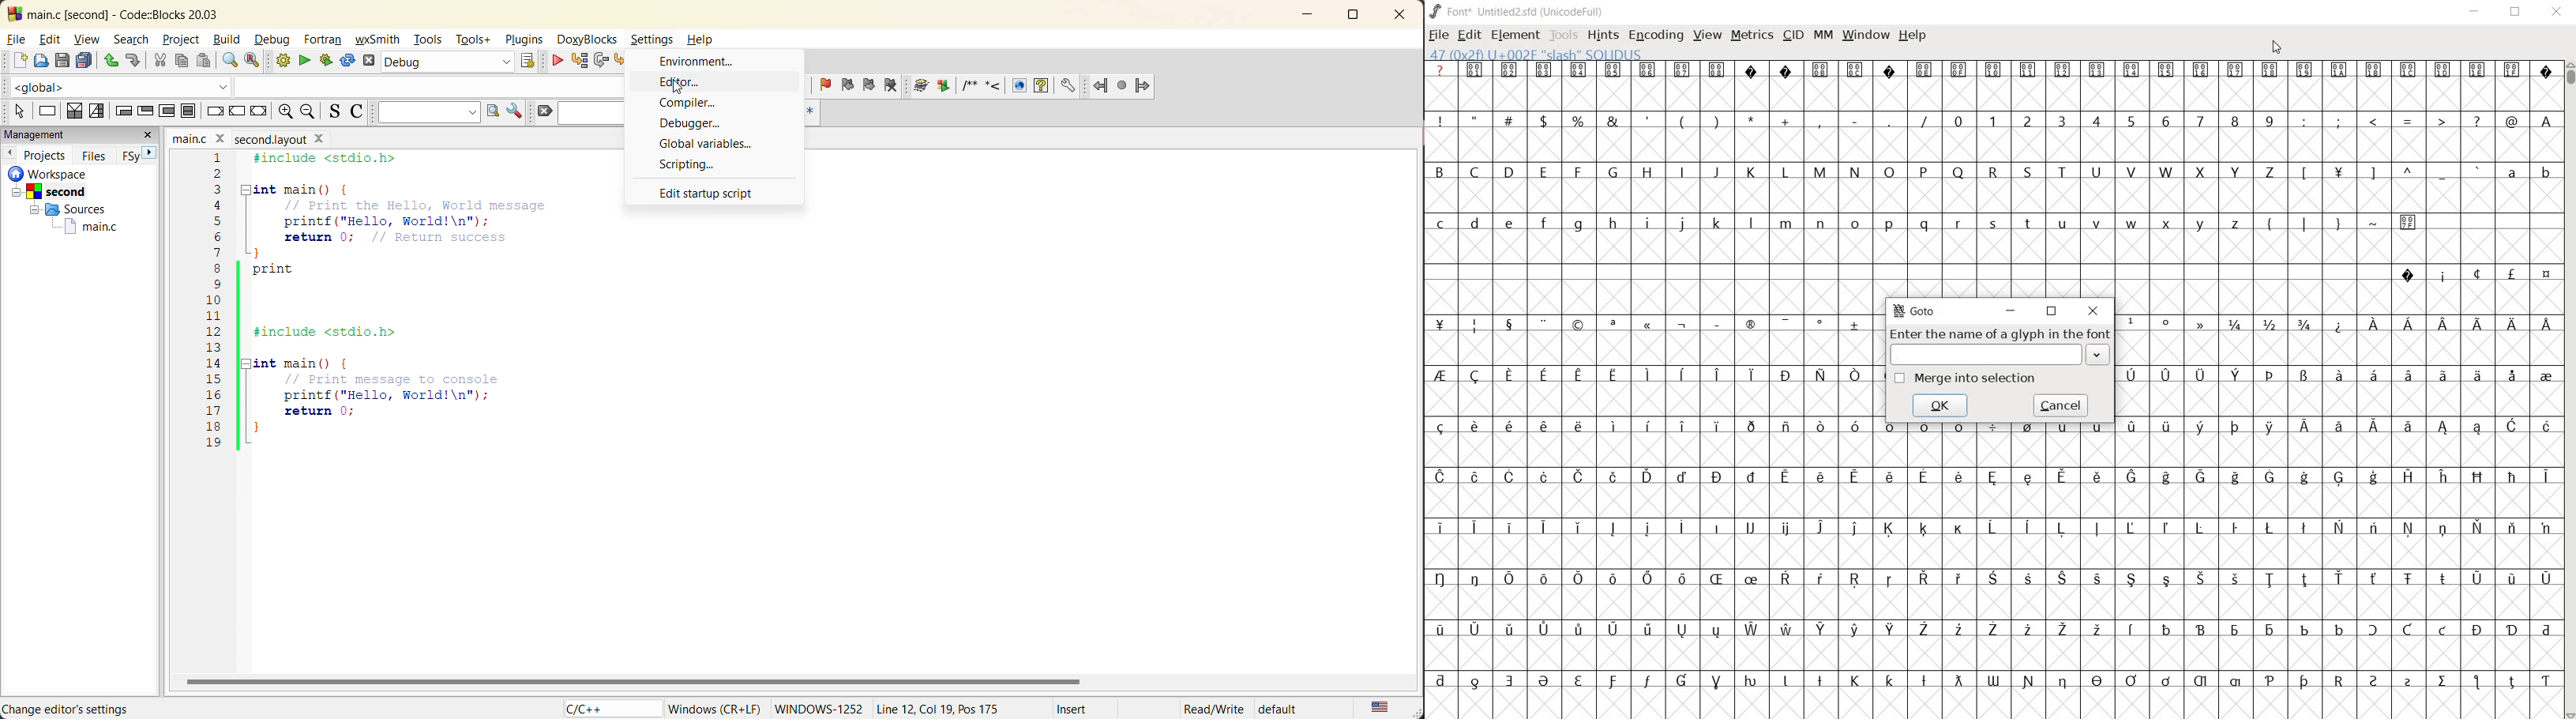 This screenshot has height=728, width=2576. What do you see at coordinates (378, 40) in the screenshot?
I see `wxsmith` at bounding box center [378, 40].